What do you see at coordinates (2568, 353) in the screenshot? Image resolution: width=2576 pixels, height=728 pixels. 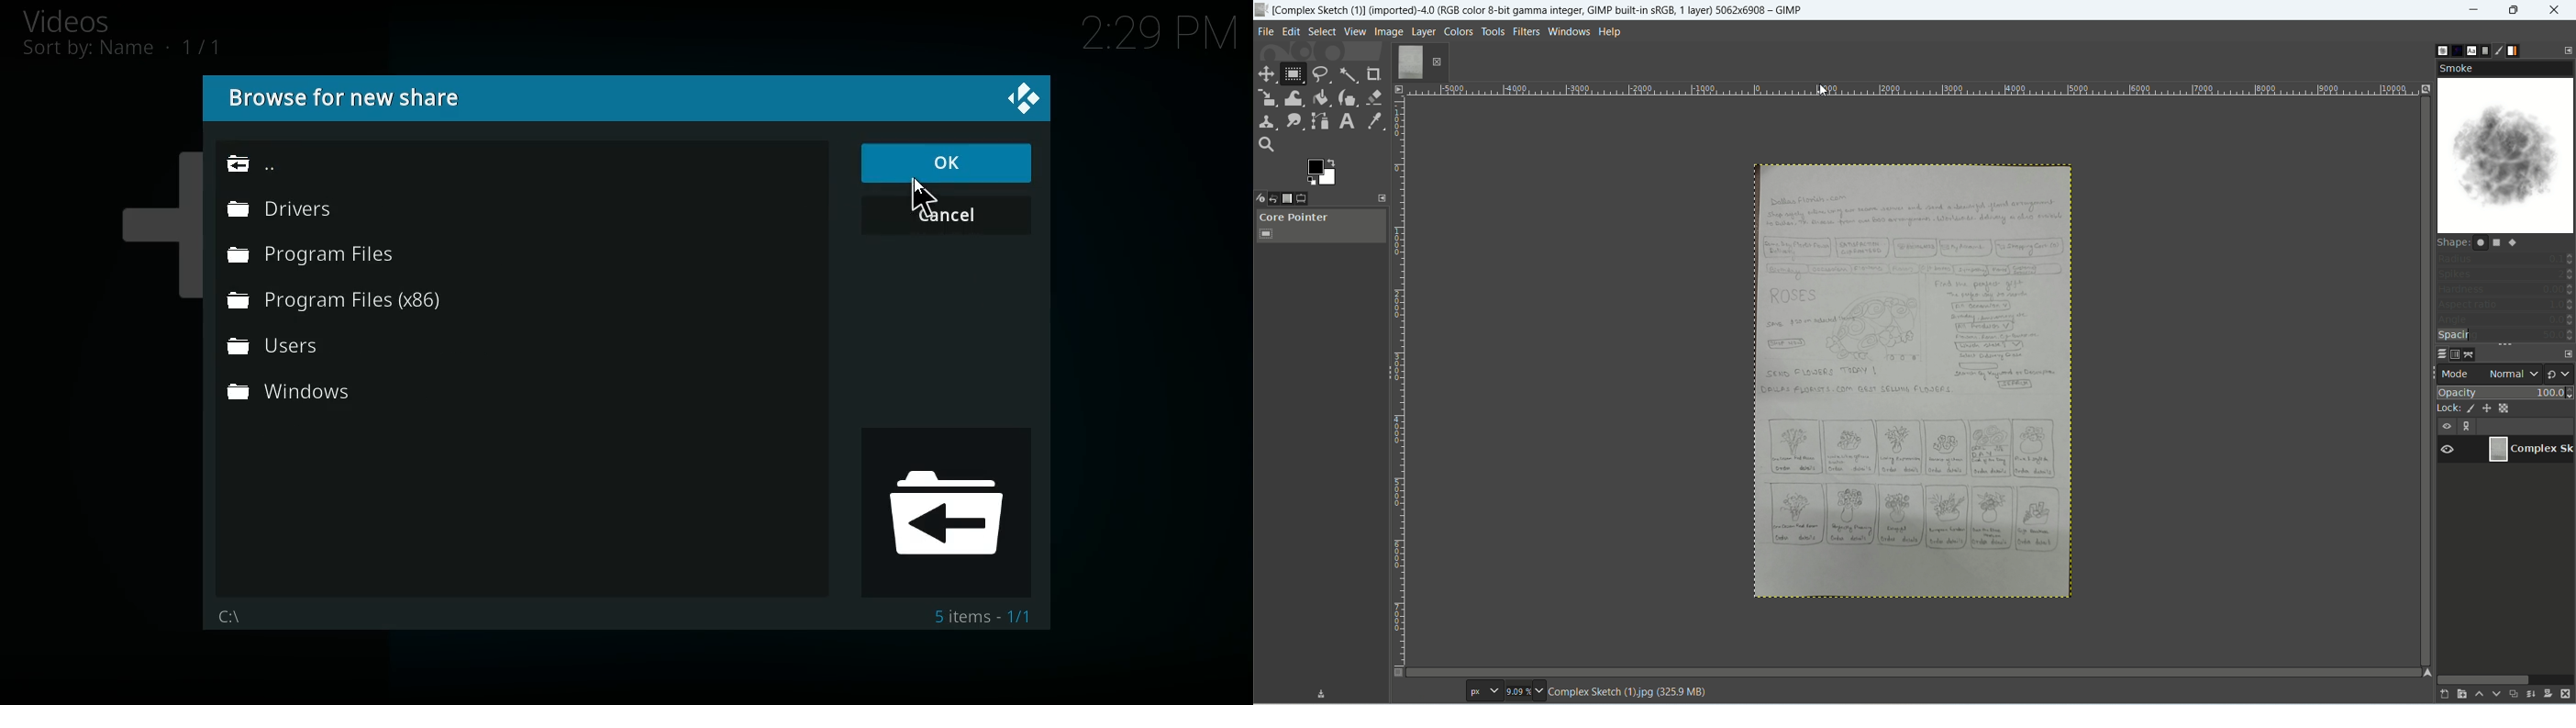 I see `configure this tab` at bounding box center [2568, 353].